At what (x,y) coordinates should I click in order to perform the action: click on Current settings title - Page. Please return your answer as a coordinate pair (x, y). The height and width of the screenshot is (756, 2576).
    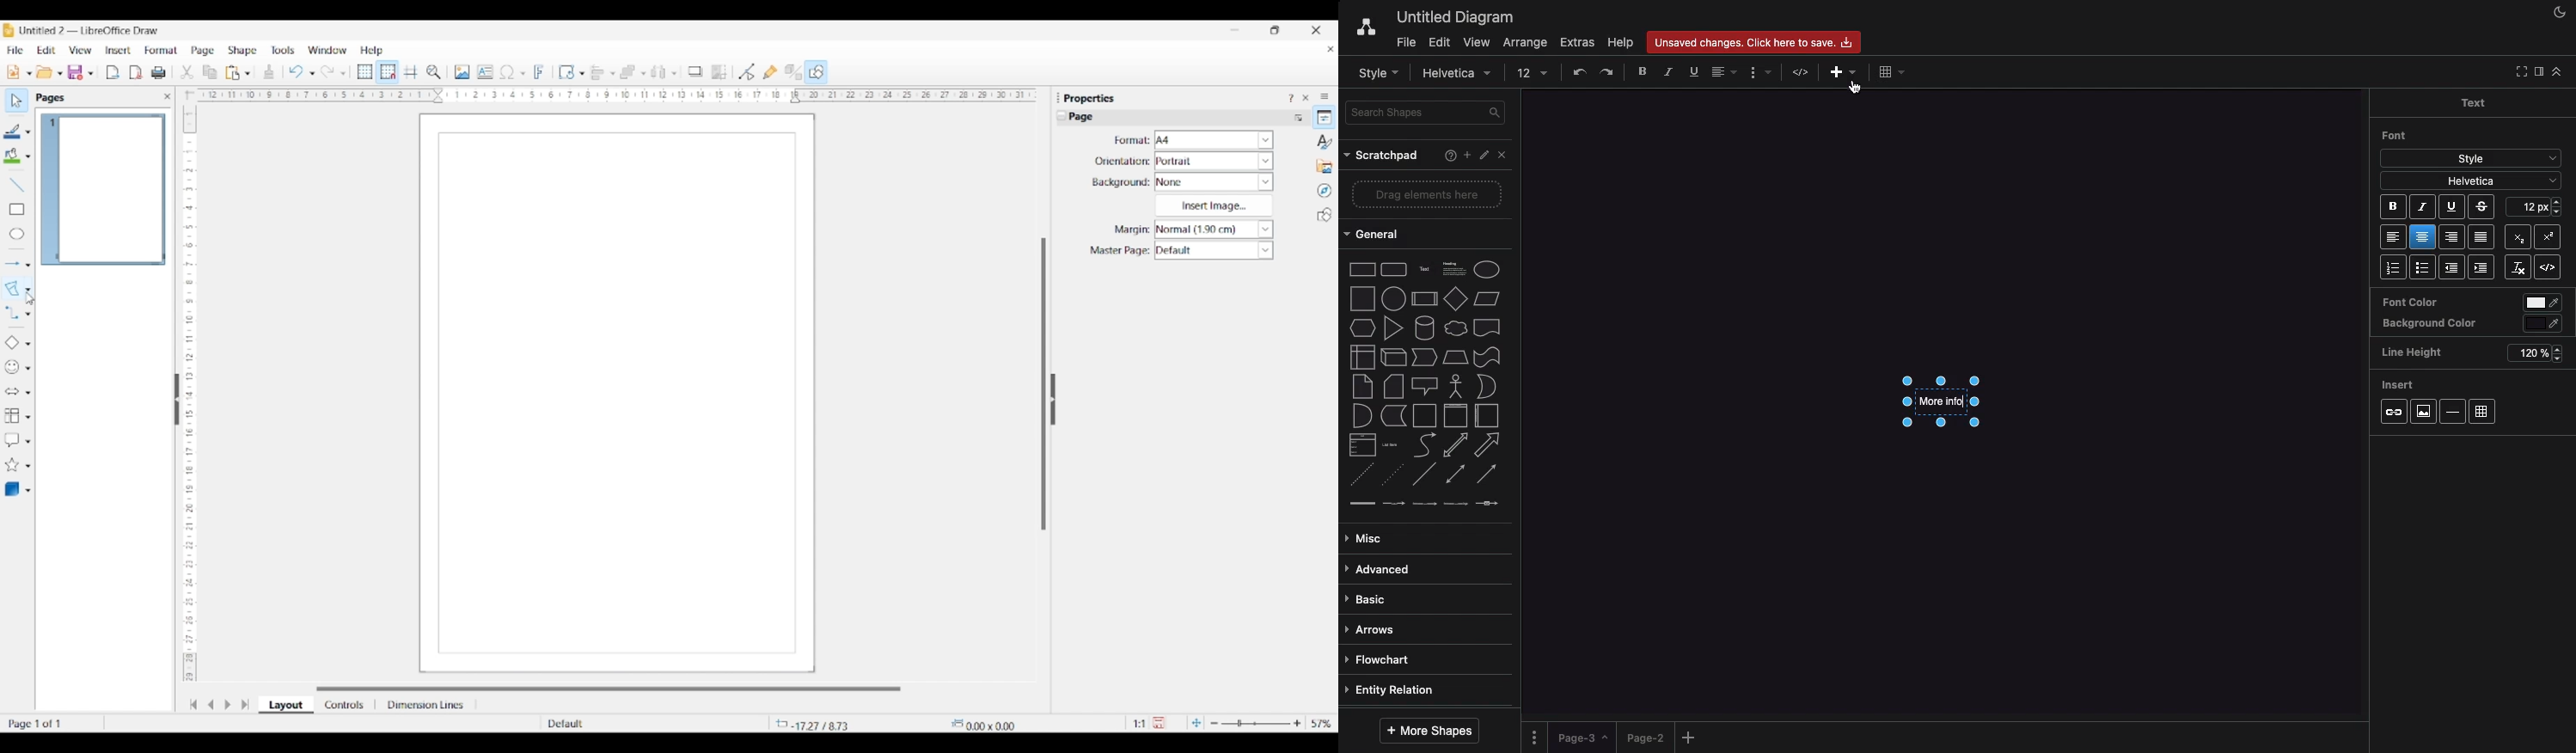
    Looking at the image, I should click on (1089, 118).